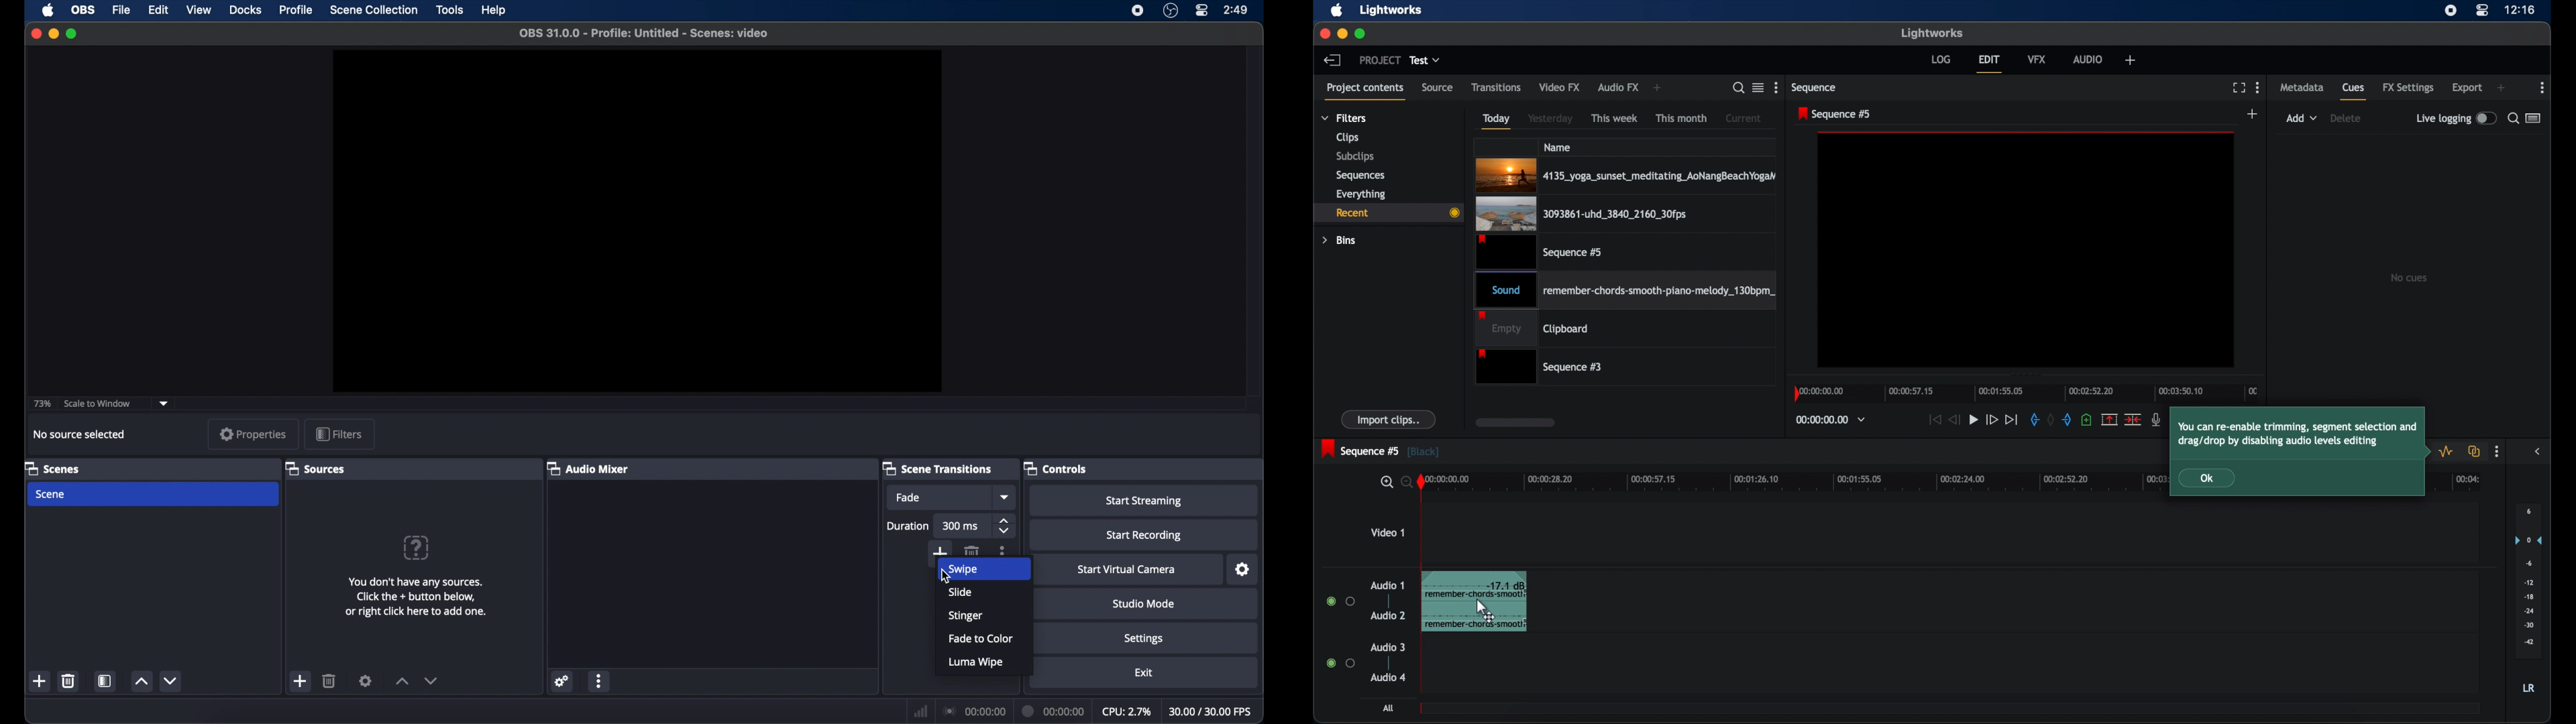  What do you see at coordinates (2068, 420) in the screenshot?
I see `out mark` at bounding box center [2068, 420].